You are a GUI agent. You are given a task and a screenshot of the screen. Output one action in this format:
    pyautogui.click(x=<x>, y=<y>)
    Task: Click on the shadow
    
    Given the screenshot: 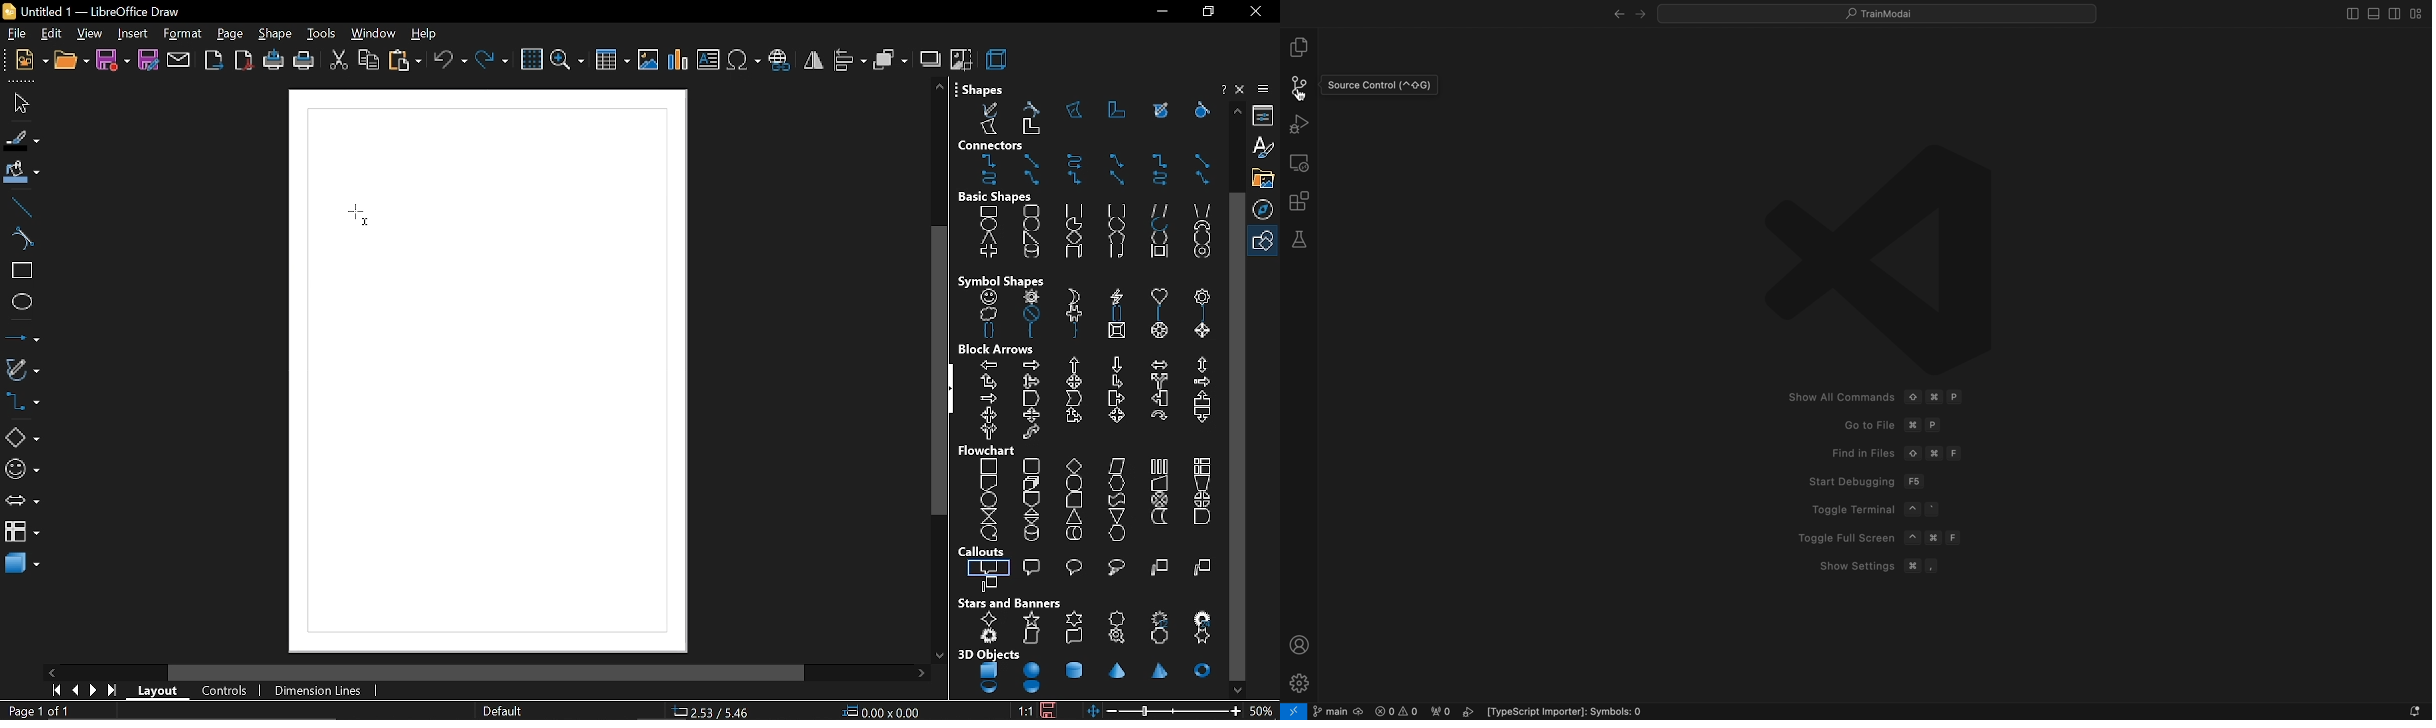 What is the action you would take?
    pyautogui.click(x=929, y=58)
    